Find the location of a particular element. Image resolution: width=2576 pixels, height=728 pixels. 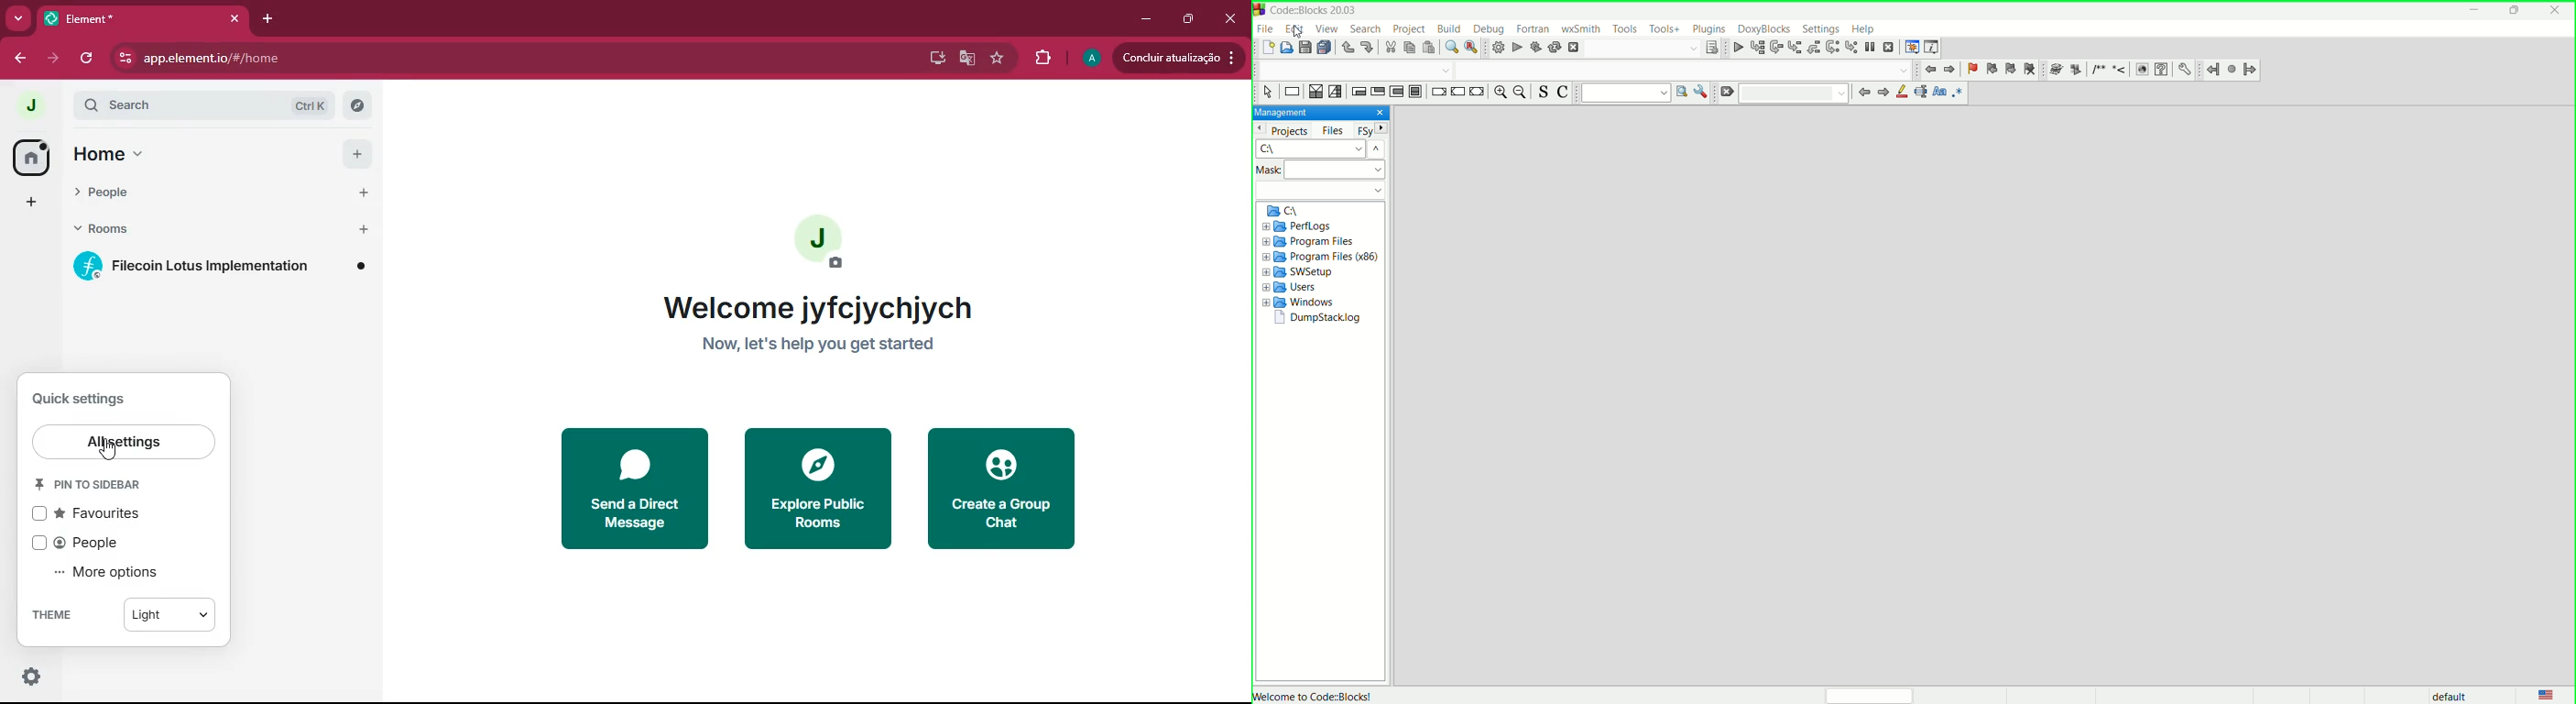

next line is located at coordinates (1777, 47).